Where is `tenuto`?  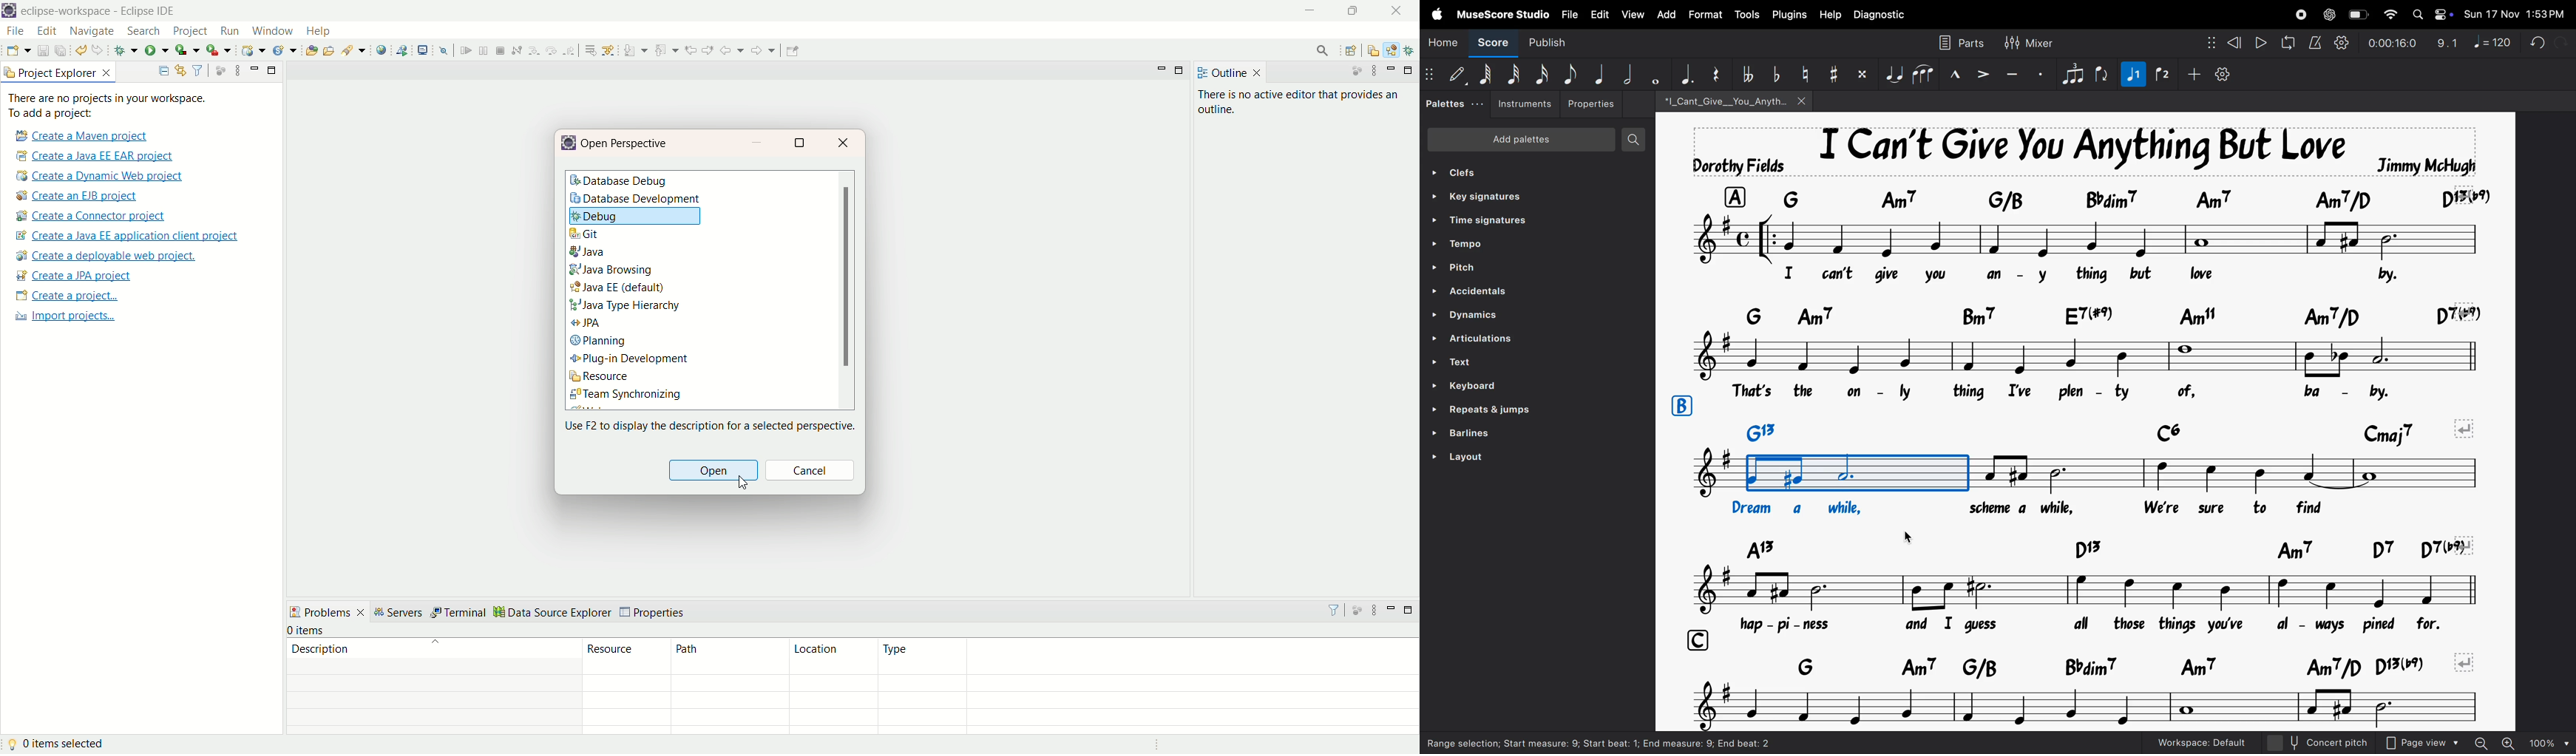
tenuto is located at coordinates (2014, 72).